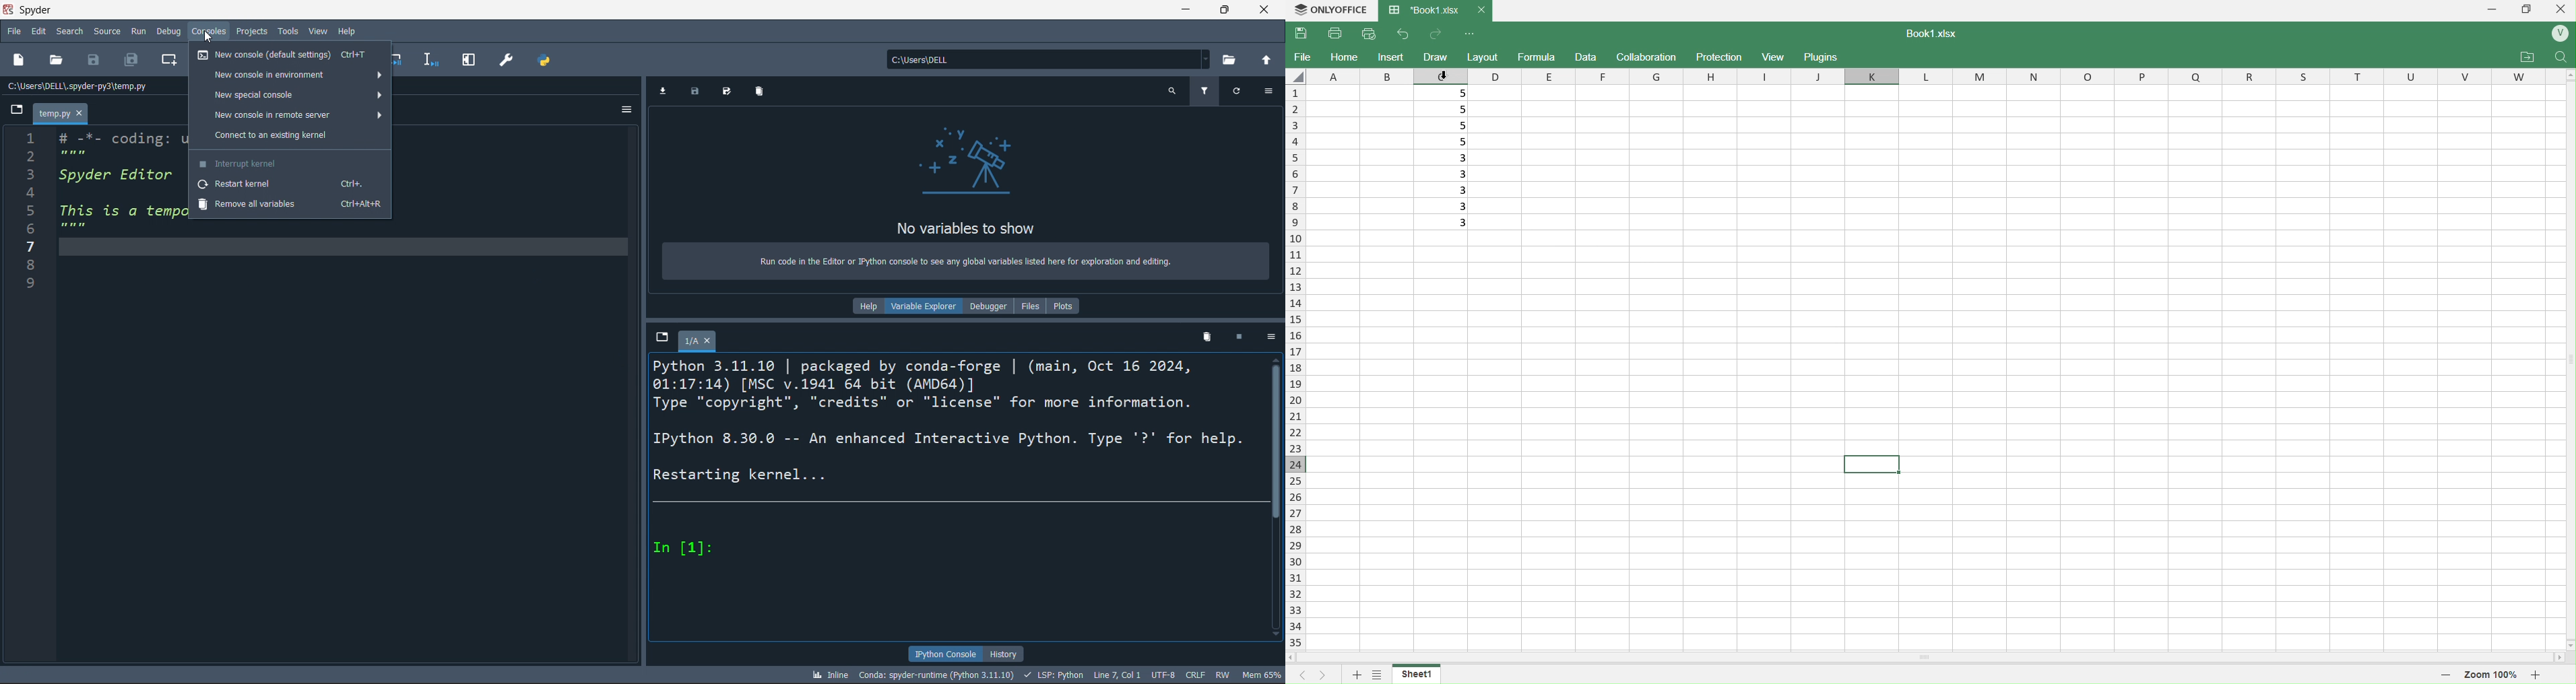  Describe the element at coordinates (2527, 57) in the screenshot. I see `Open File location` at that location.